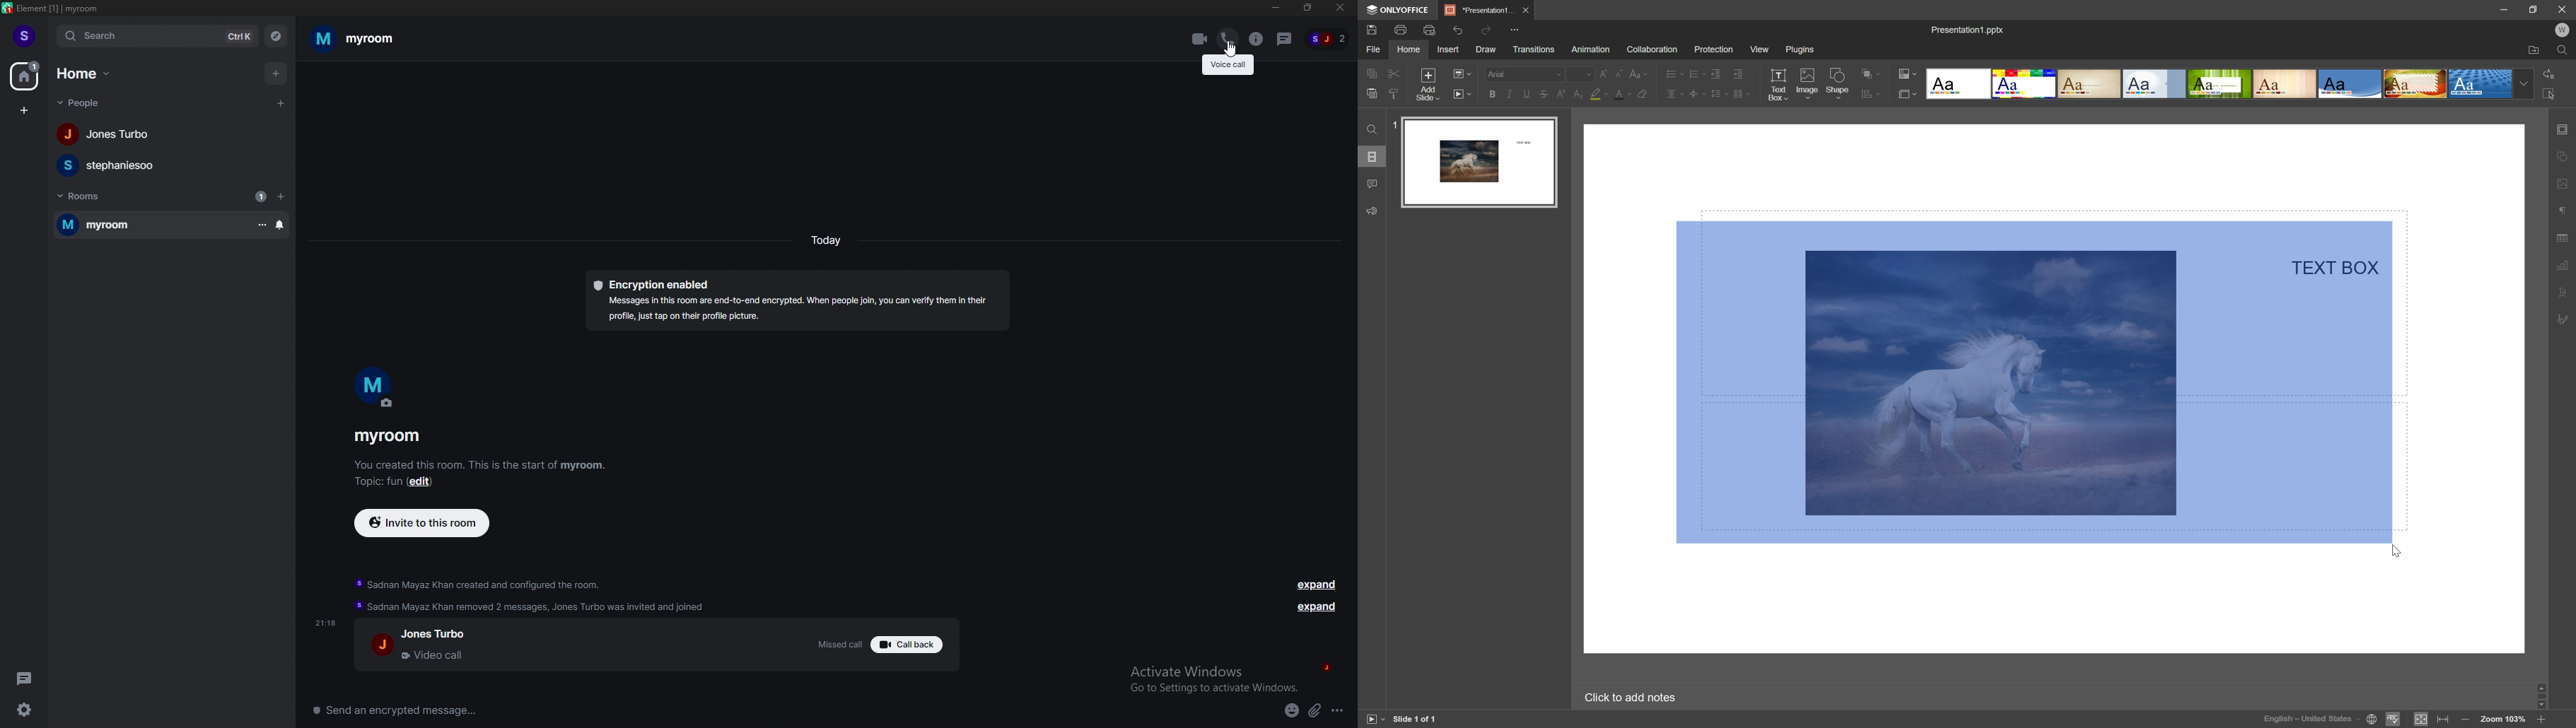 This screenshot has width=2576, height=728. What do you see at coordinates (146, 225) in the screenshot?
I see `myroom` at bounding box center [146, 225].